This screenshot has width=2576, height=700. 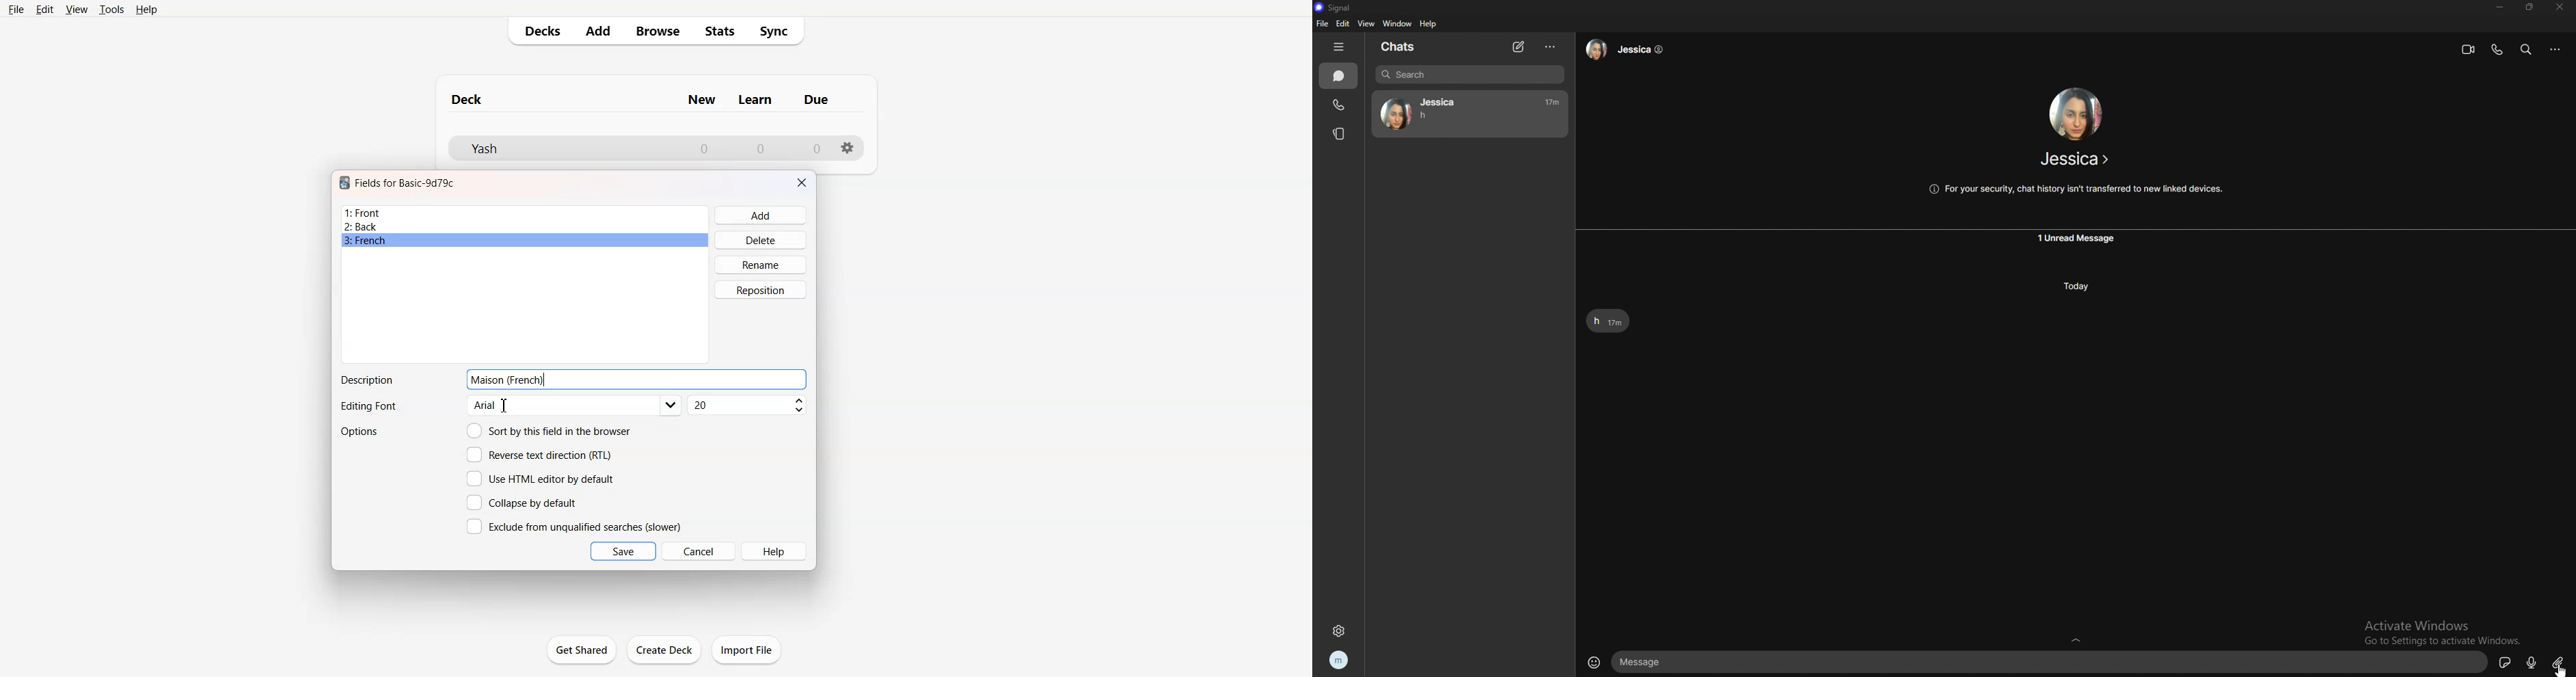 I want to click on Sort by this field in the browser, so click(x=549, y=430).